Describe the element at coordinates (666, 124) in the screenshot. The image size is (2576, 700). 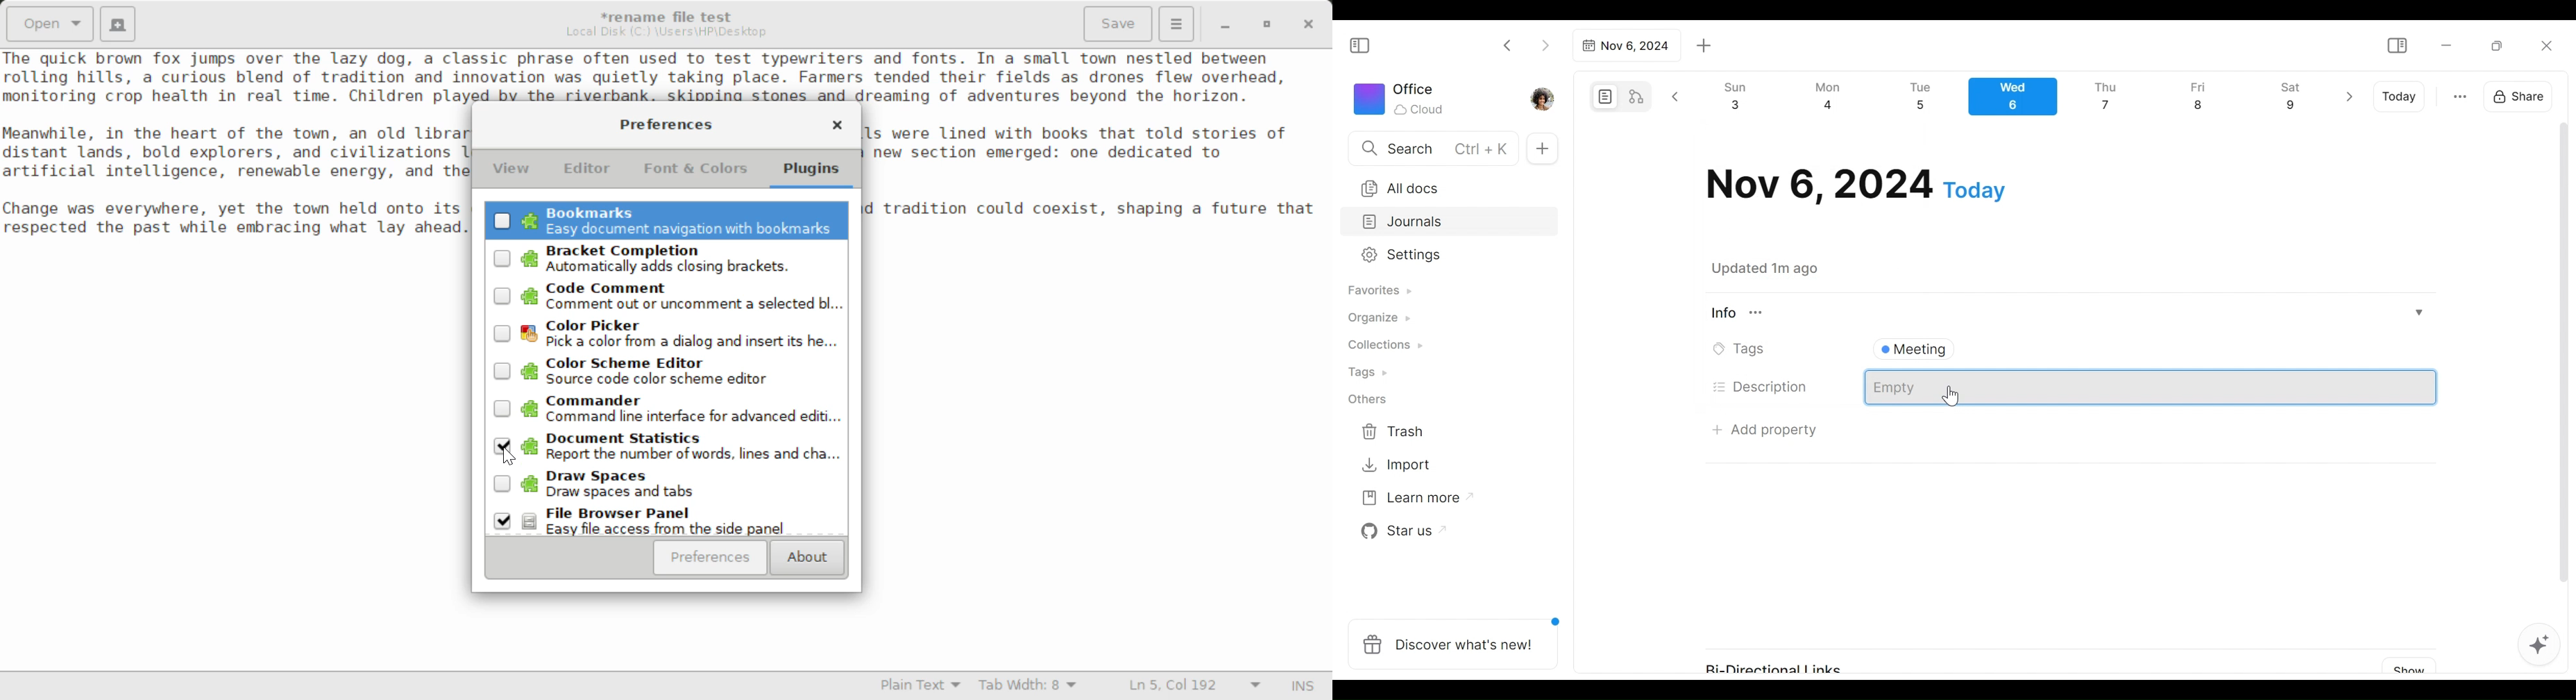
I see `Preferences Setting Window Heading` at that location.